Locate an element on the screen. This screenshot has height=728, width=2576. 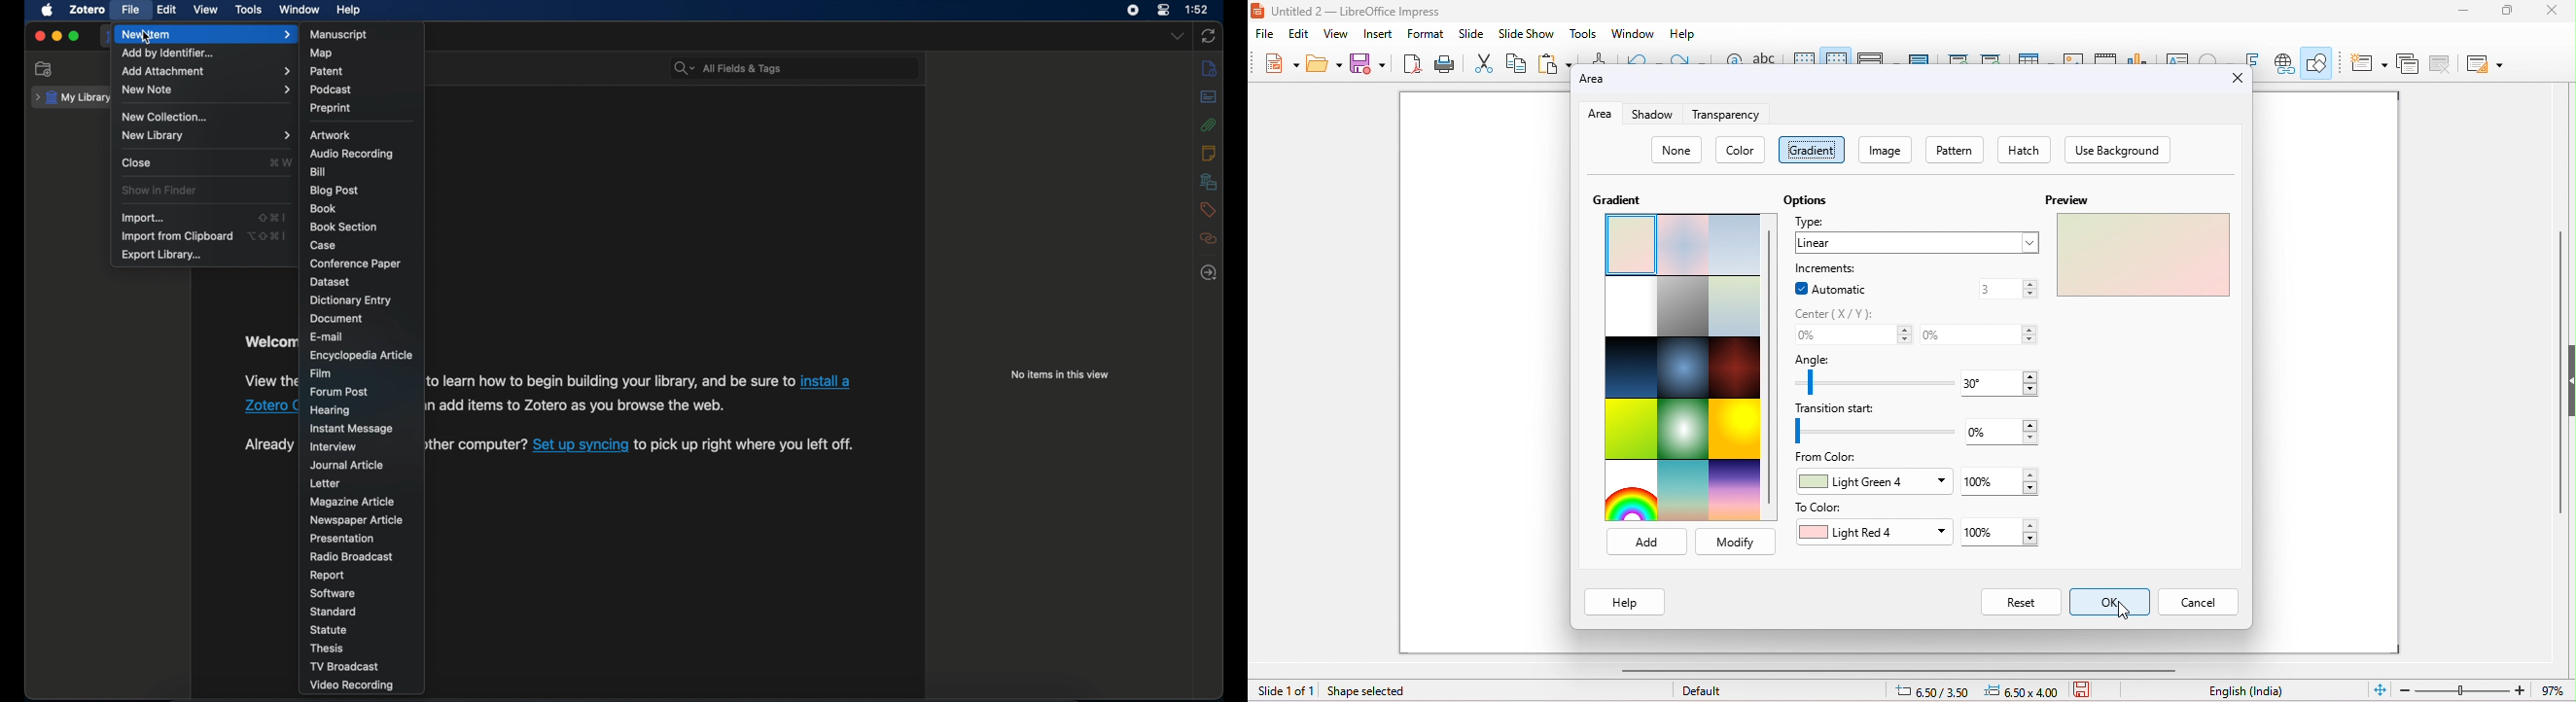
Gradient option 15 is located at coordinates (1735, 487).